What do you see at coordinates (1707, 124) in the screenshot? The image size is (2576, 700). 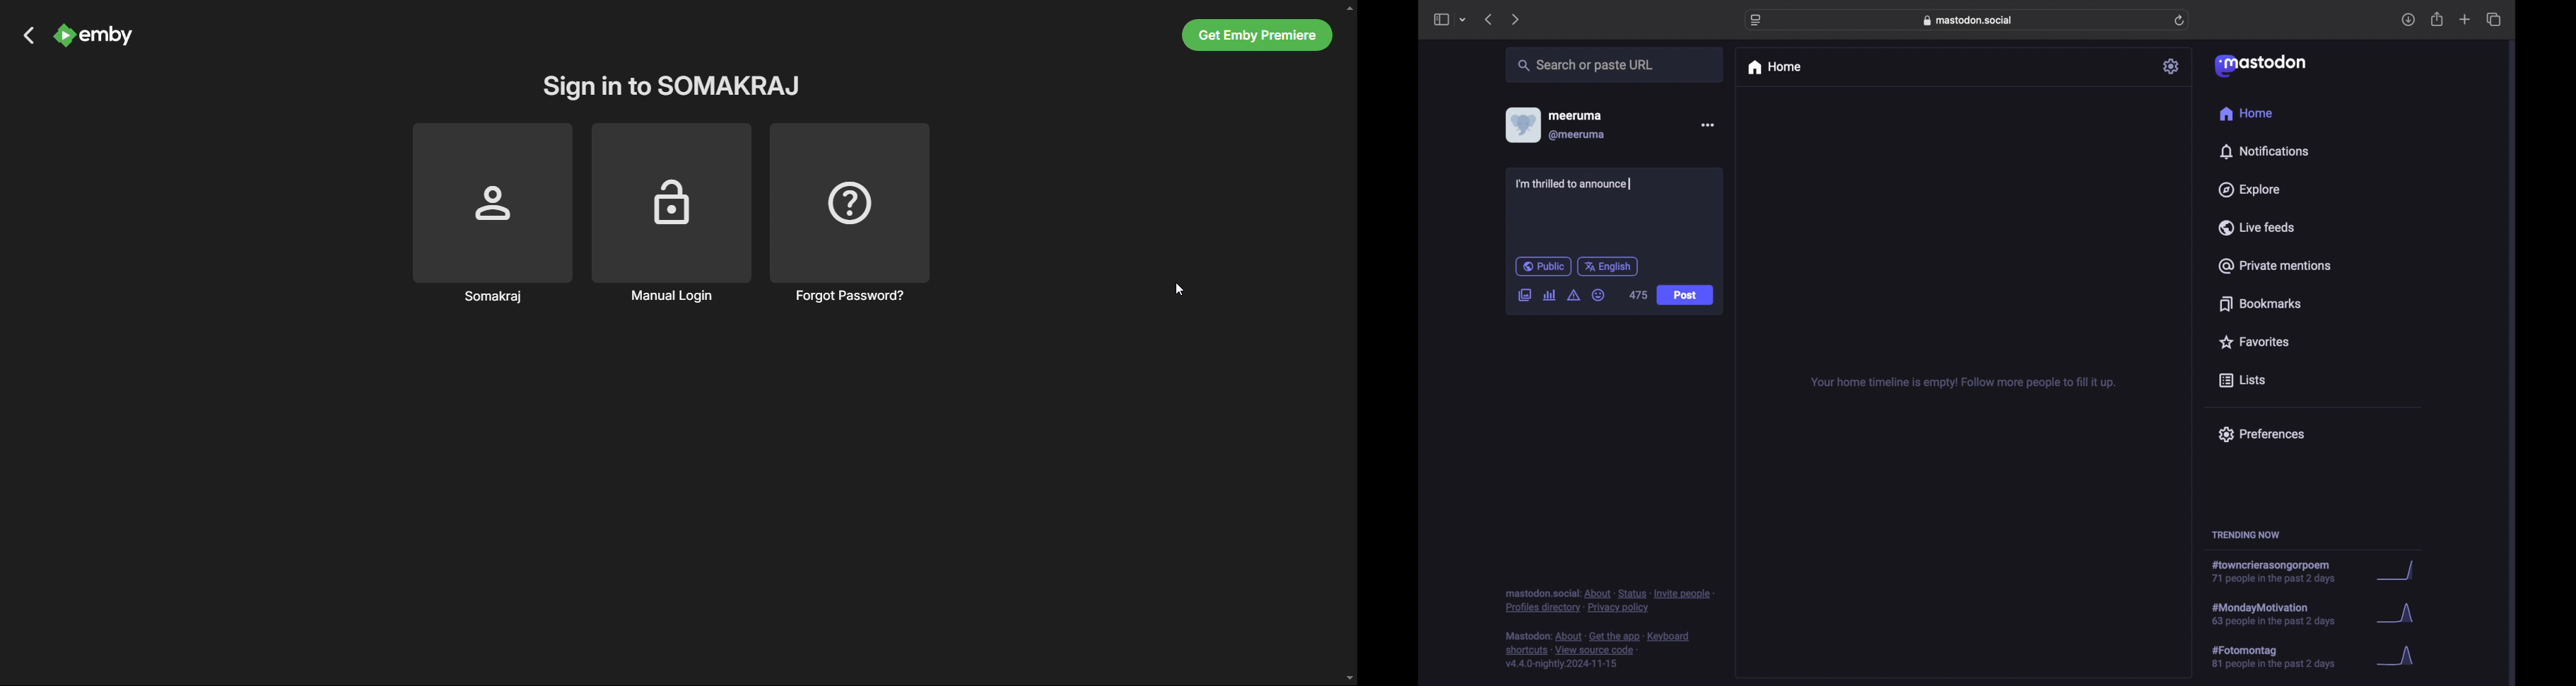 I see `more options` at bounding box center [1707, 124].